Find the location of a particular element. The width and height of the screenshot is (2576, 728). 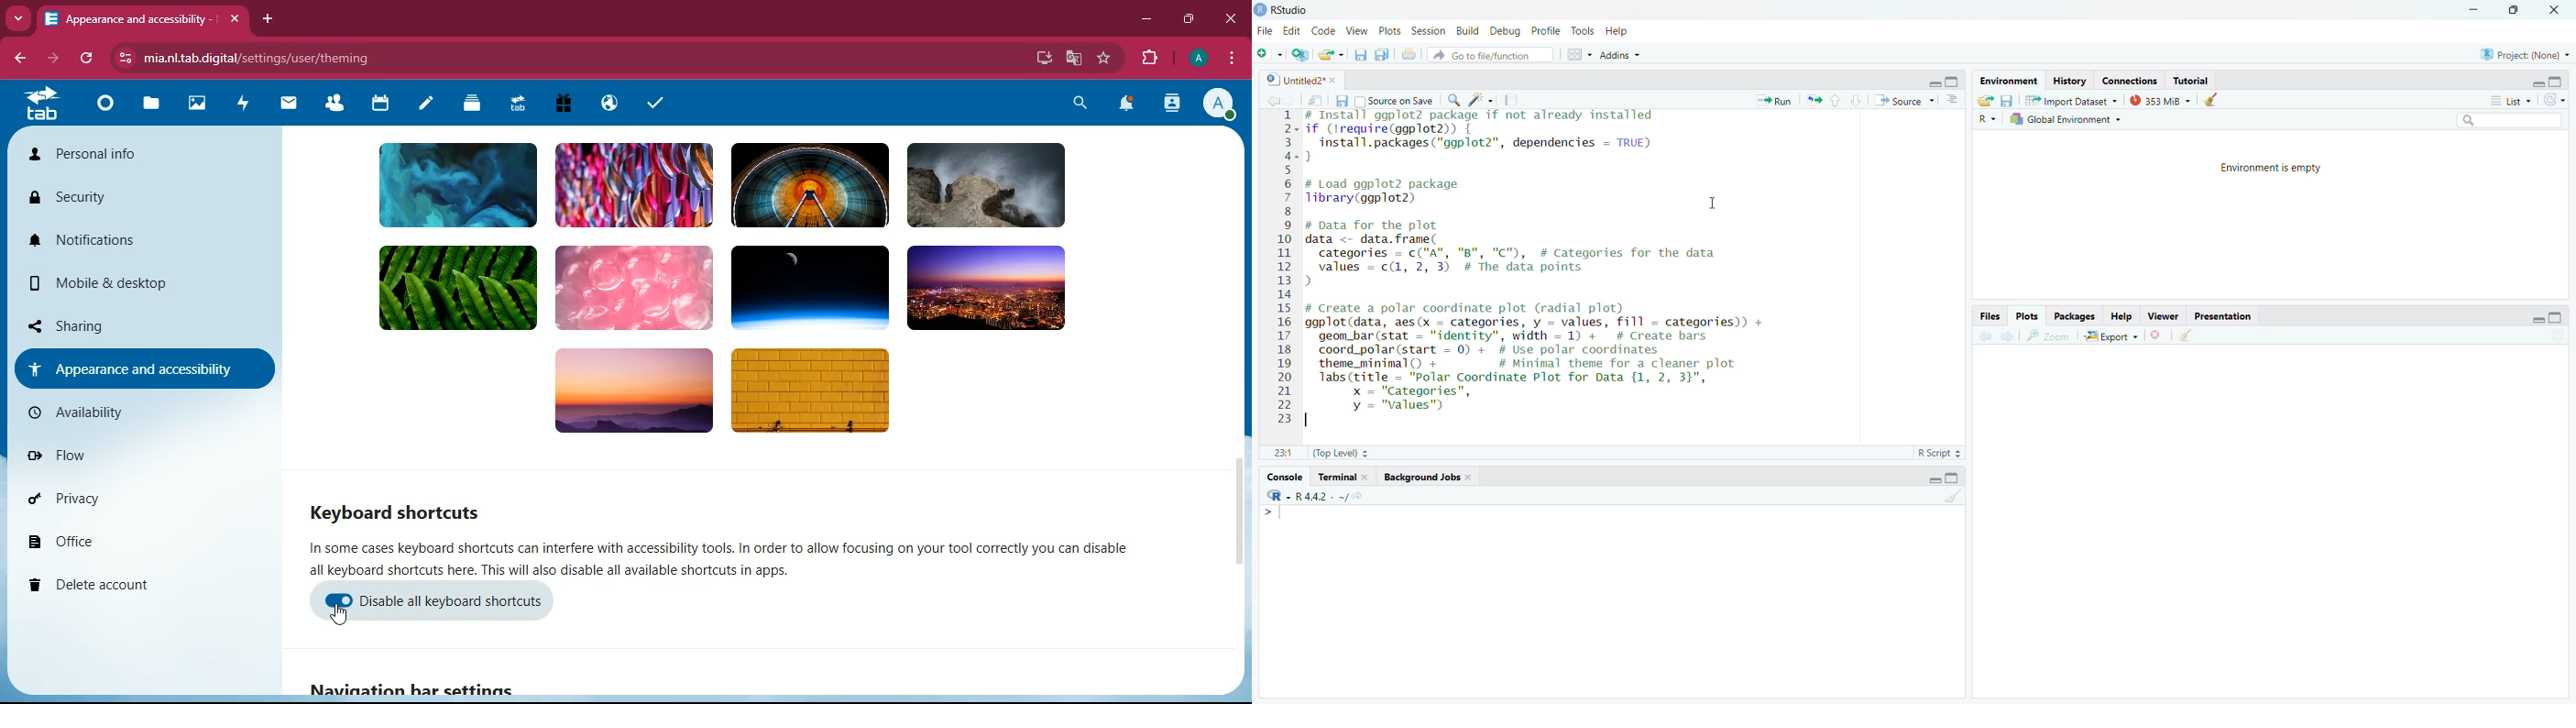

hide r script is located at coordinates (2537, 317).